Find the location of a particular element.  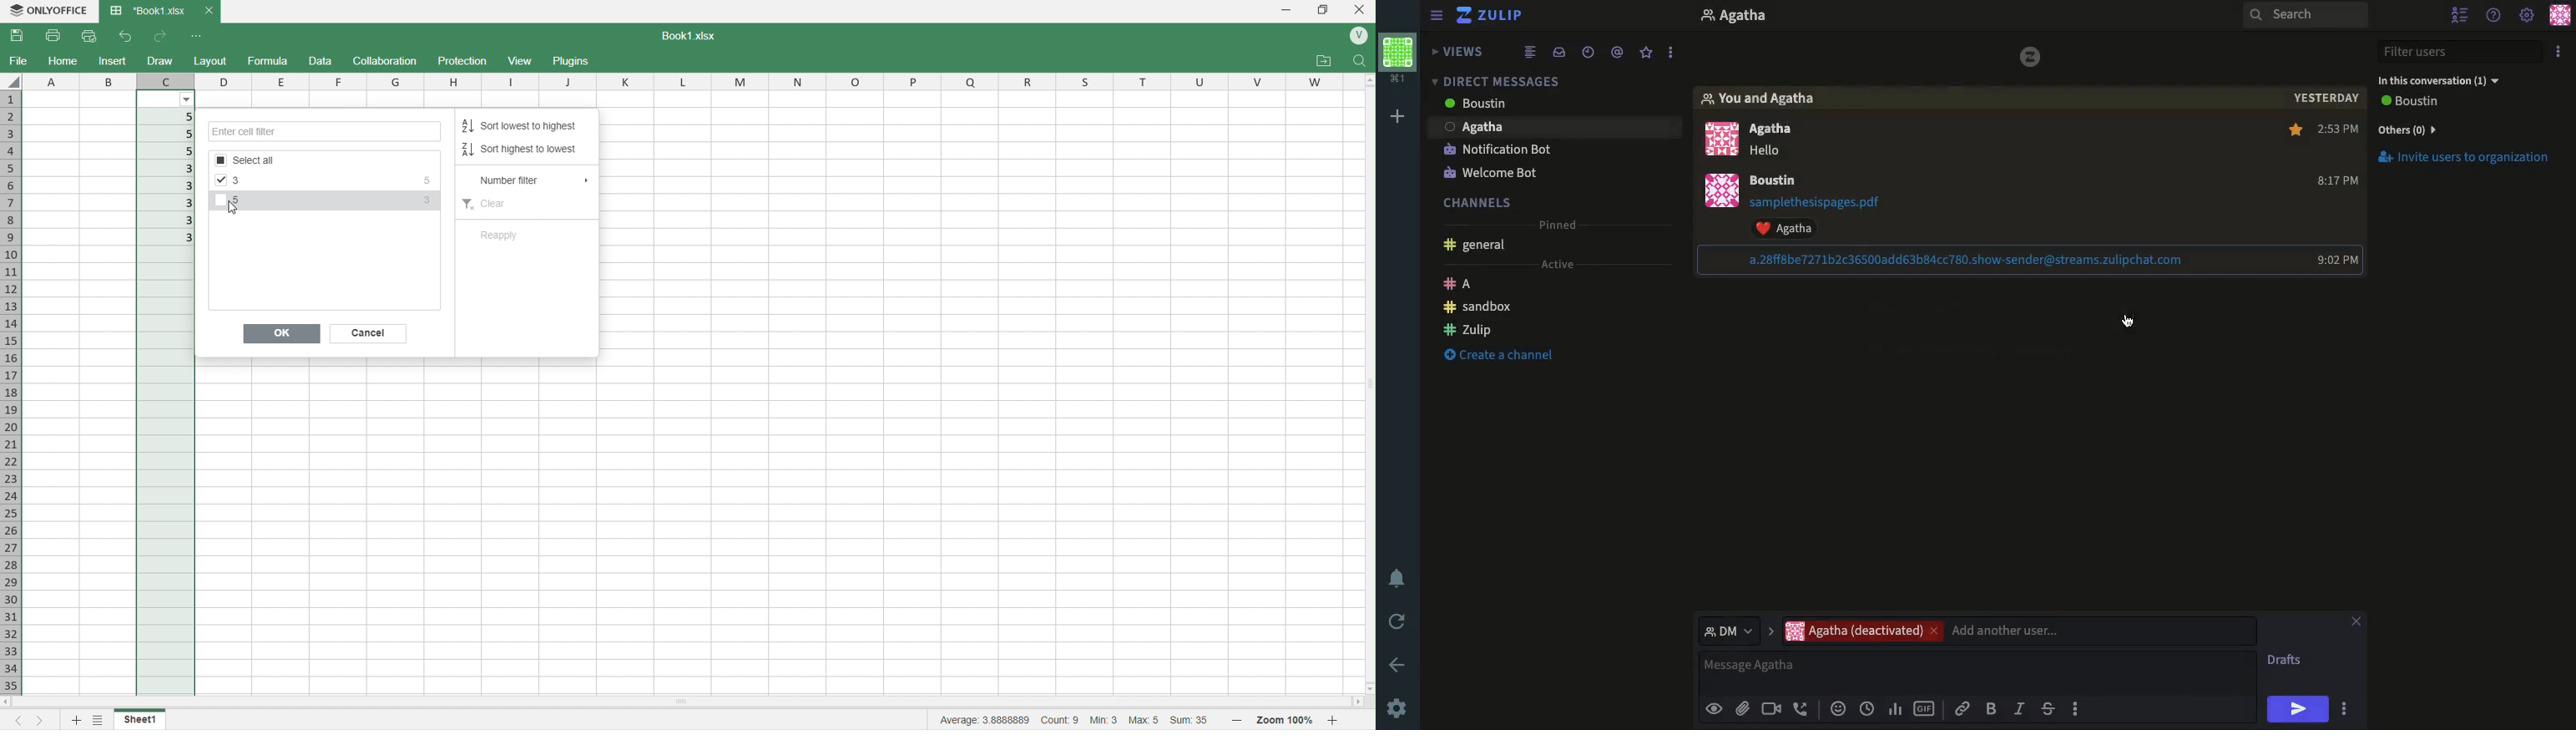

PDF attachment is located at coordinates (1831, 202).